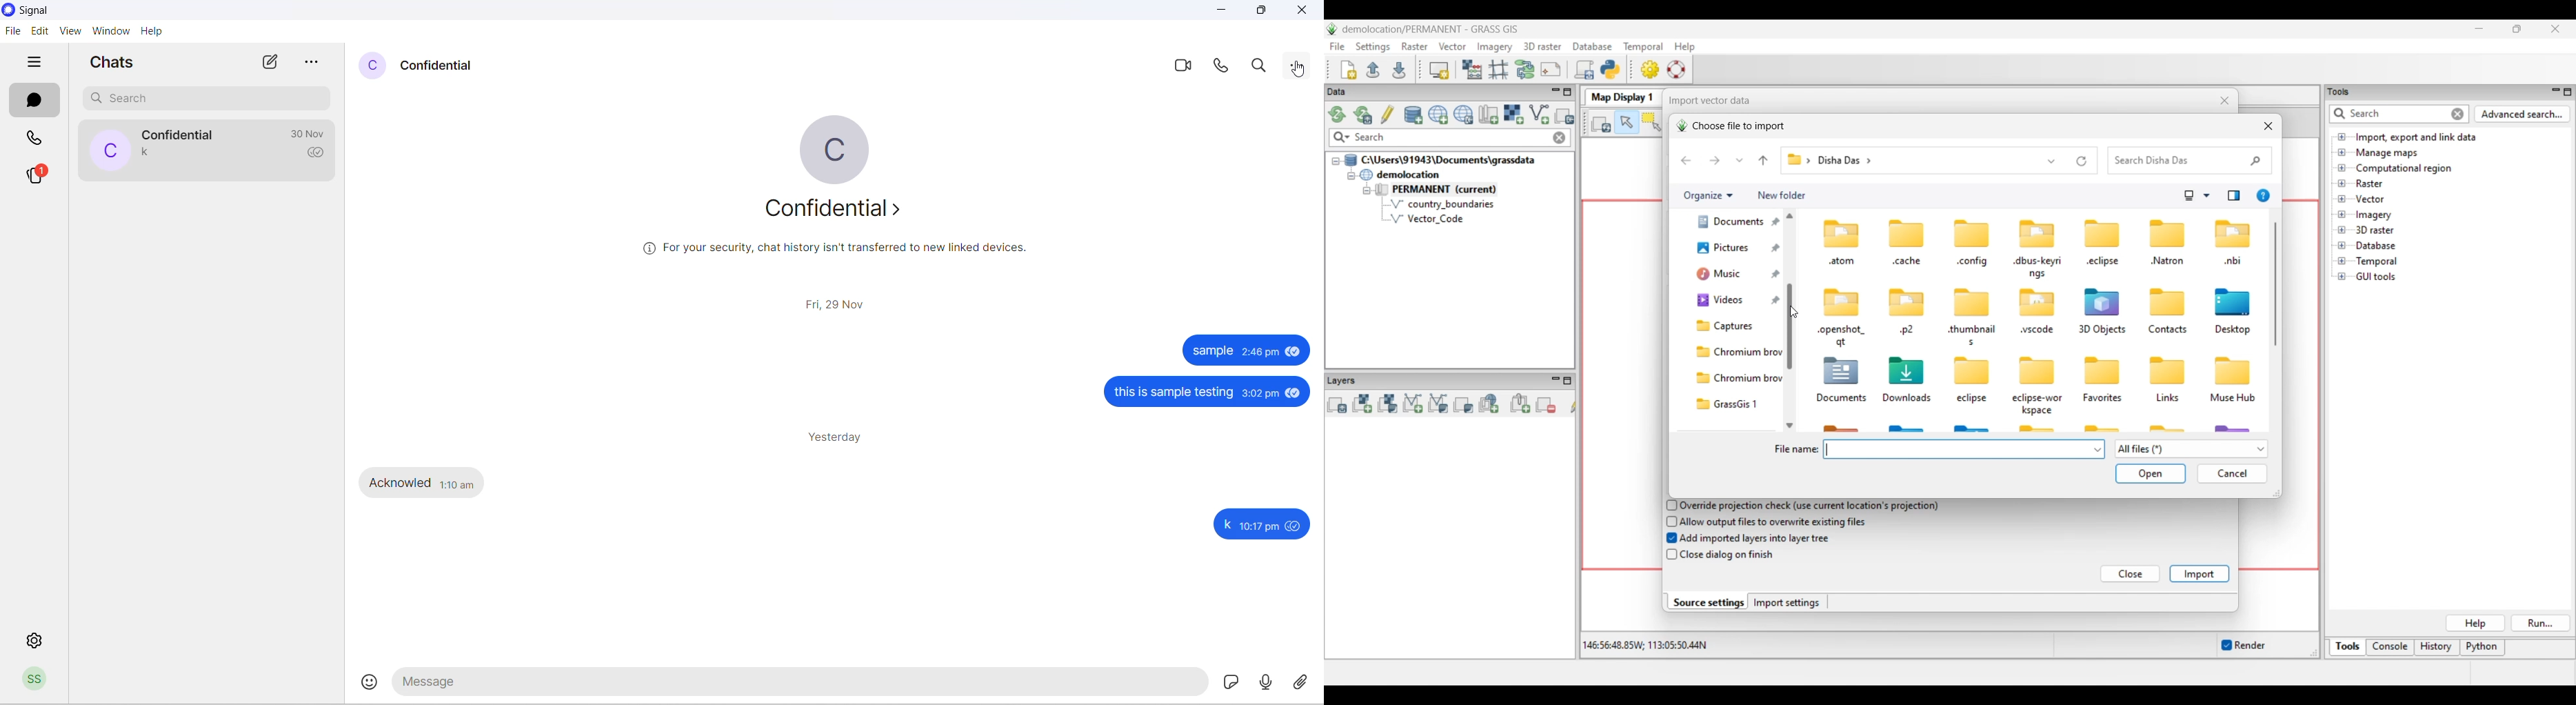 The image size is (2576, 728). I want to click on voice call, so click(1221, 66).